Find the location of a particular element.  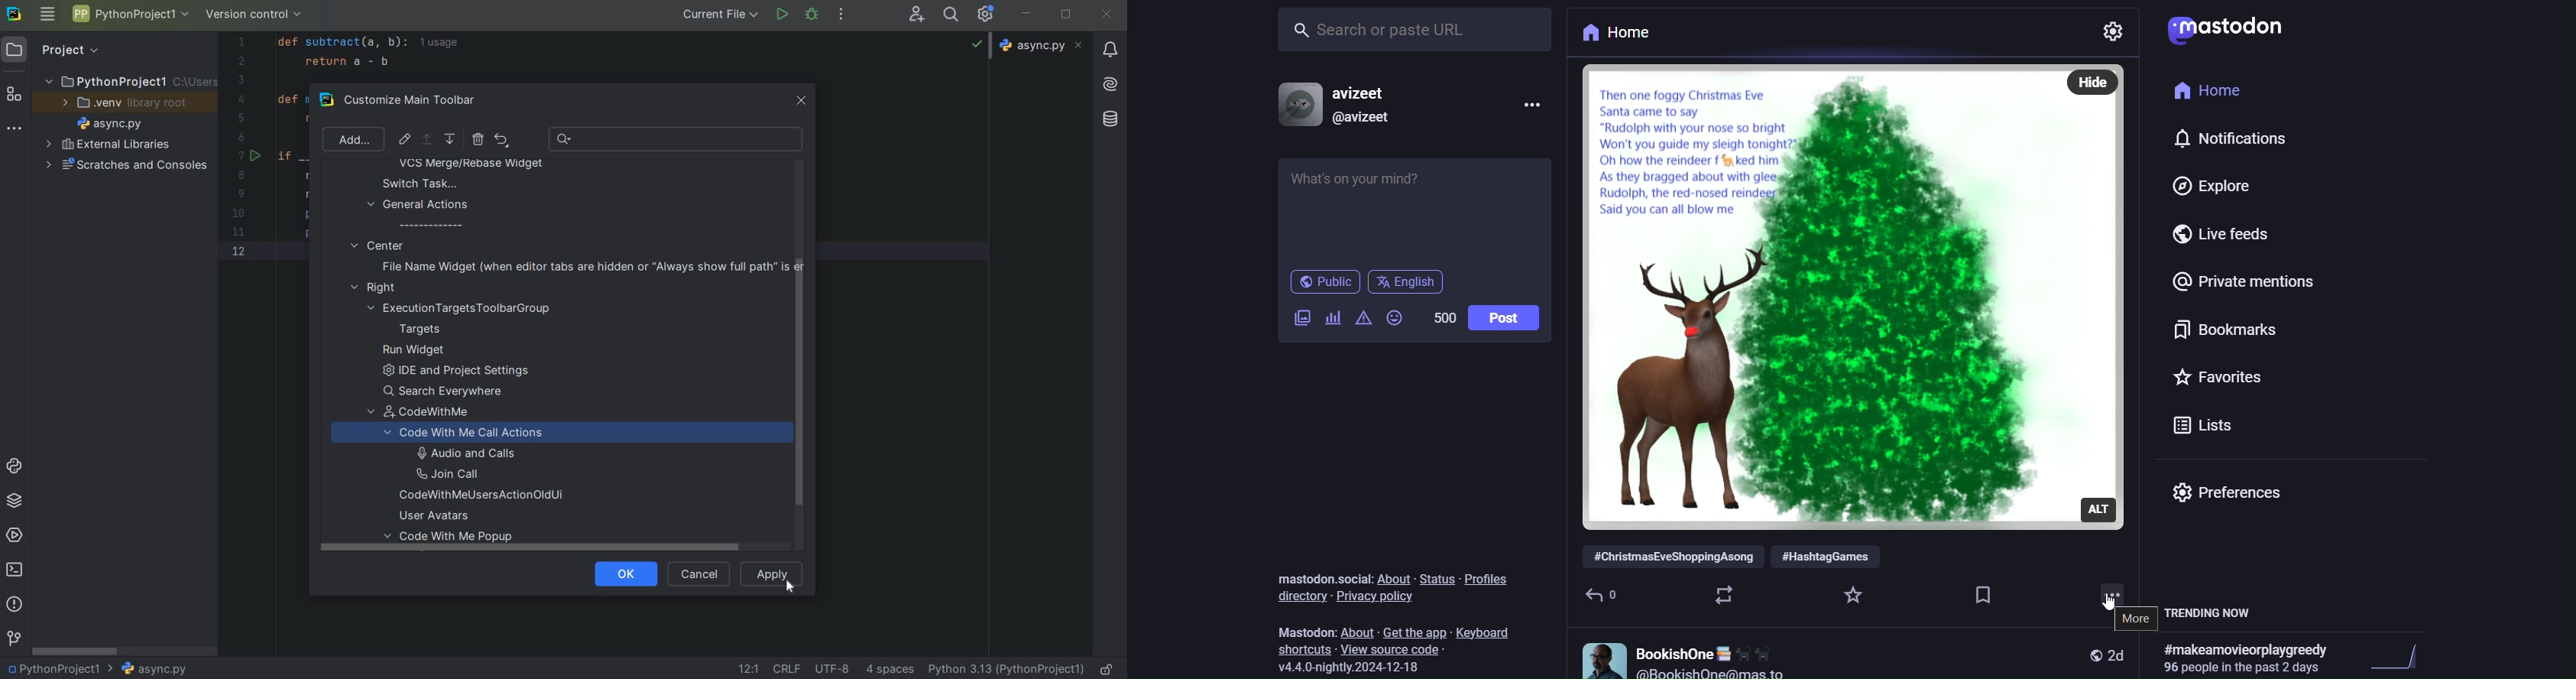

bookmark is located at coordinates (2224, 330).